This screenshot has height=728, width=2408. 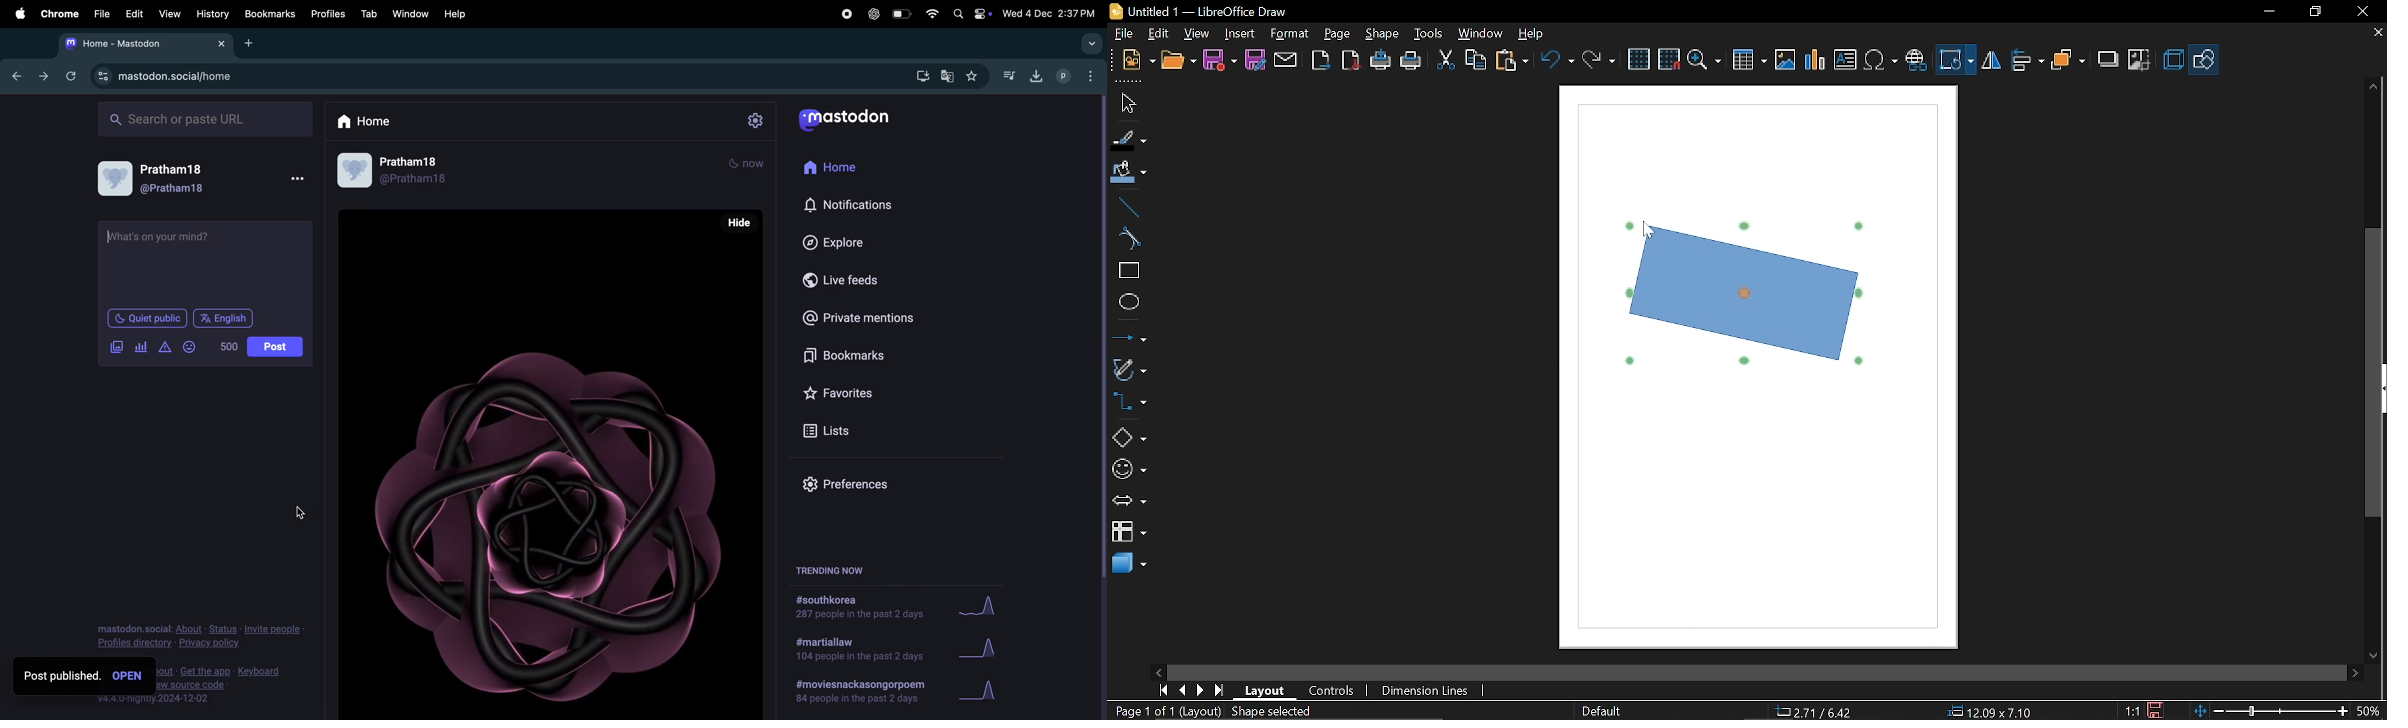 I want to click on English, so click(x=223, y=318).